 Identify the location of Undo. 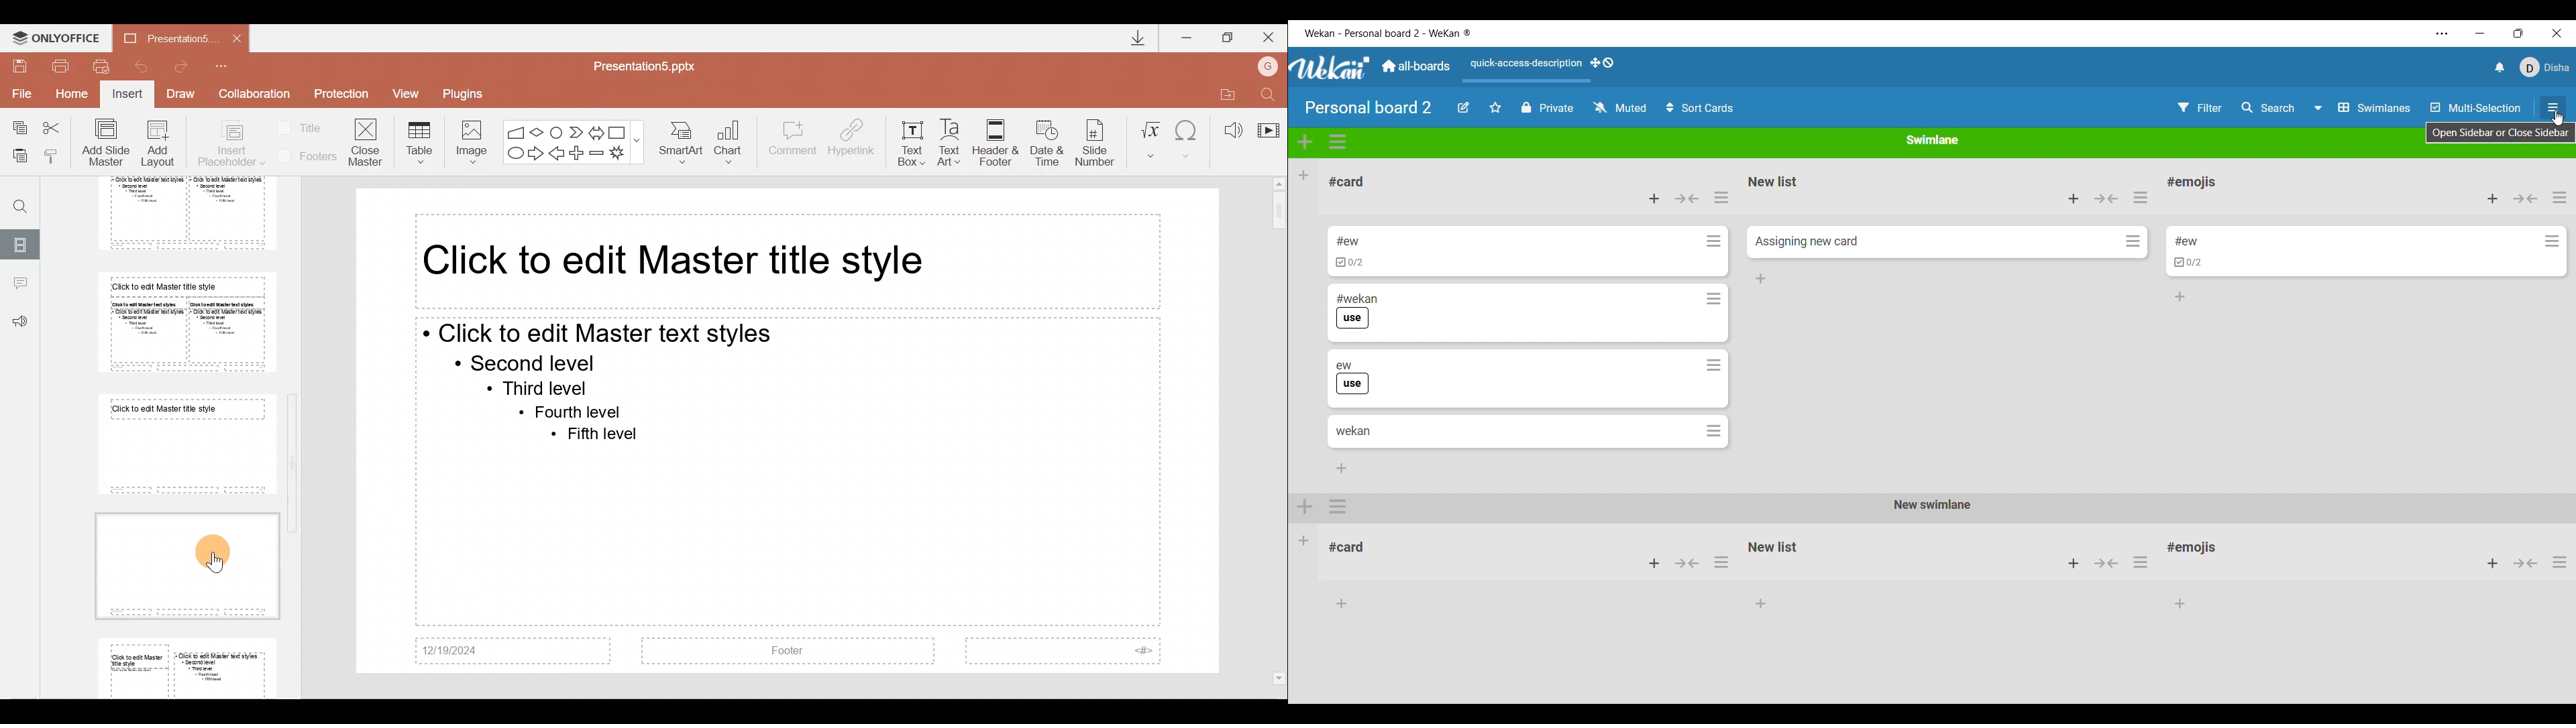
(140, 66).